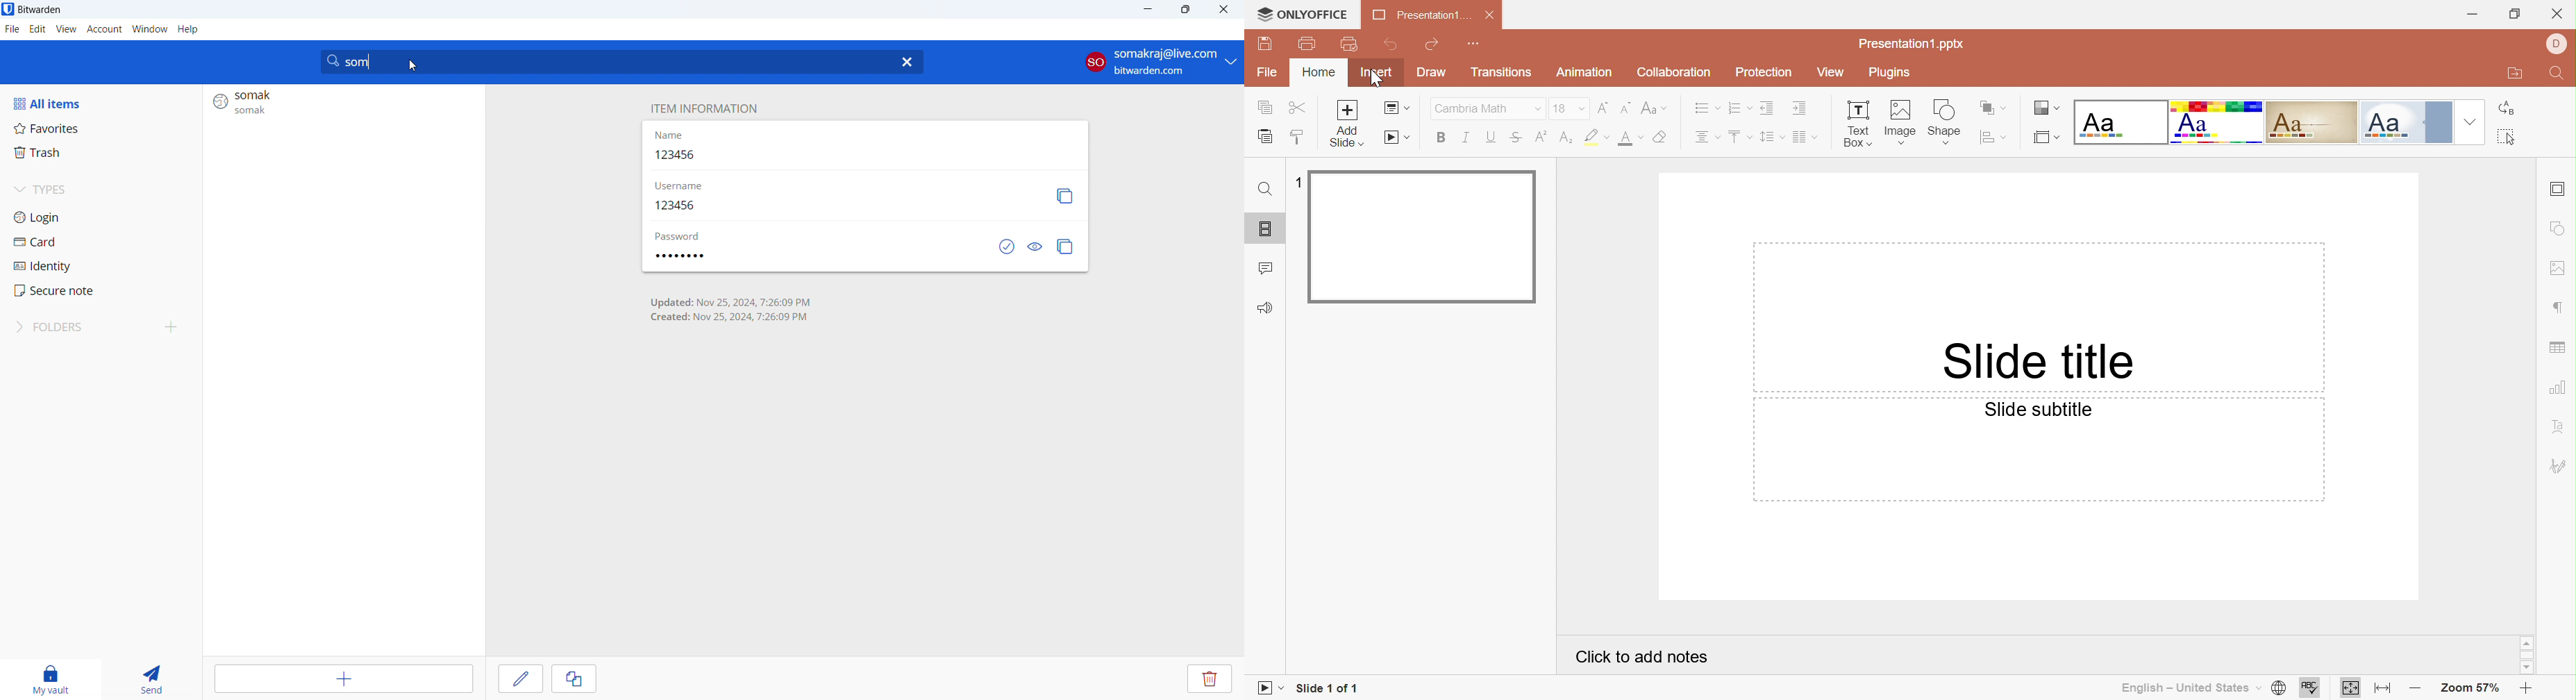  I want to click on Quick print, so click(1351, 44).